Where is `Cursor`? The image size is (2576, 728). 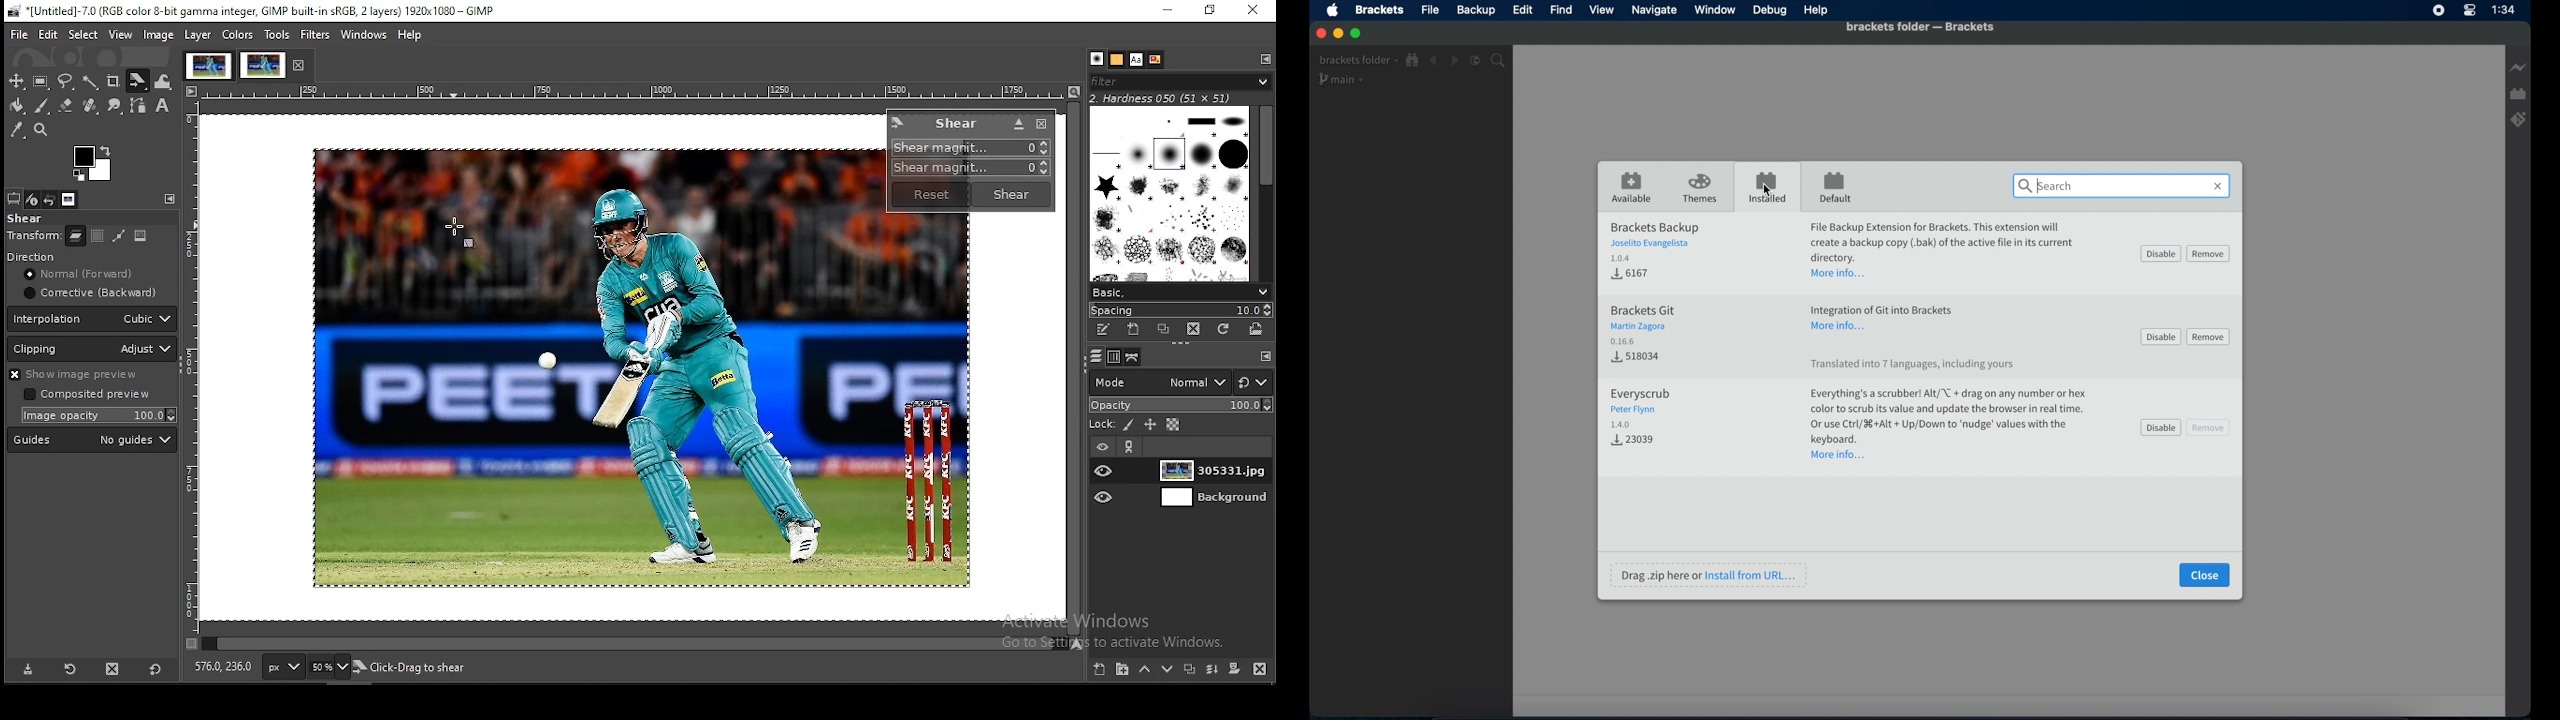
Cursor is located at coordinates (1769, 189).